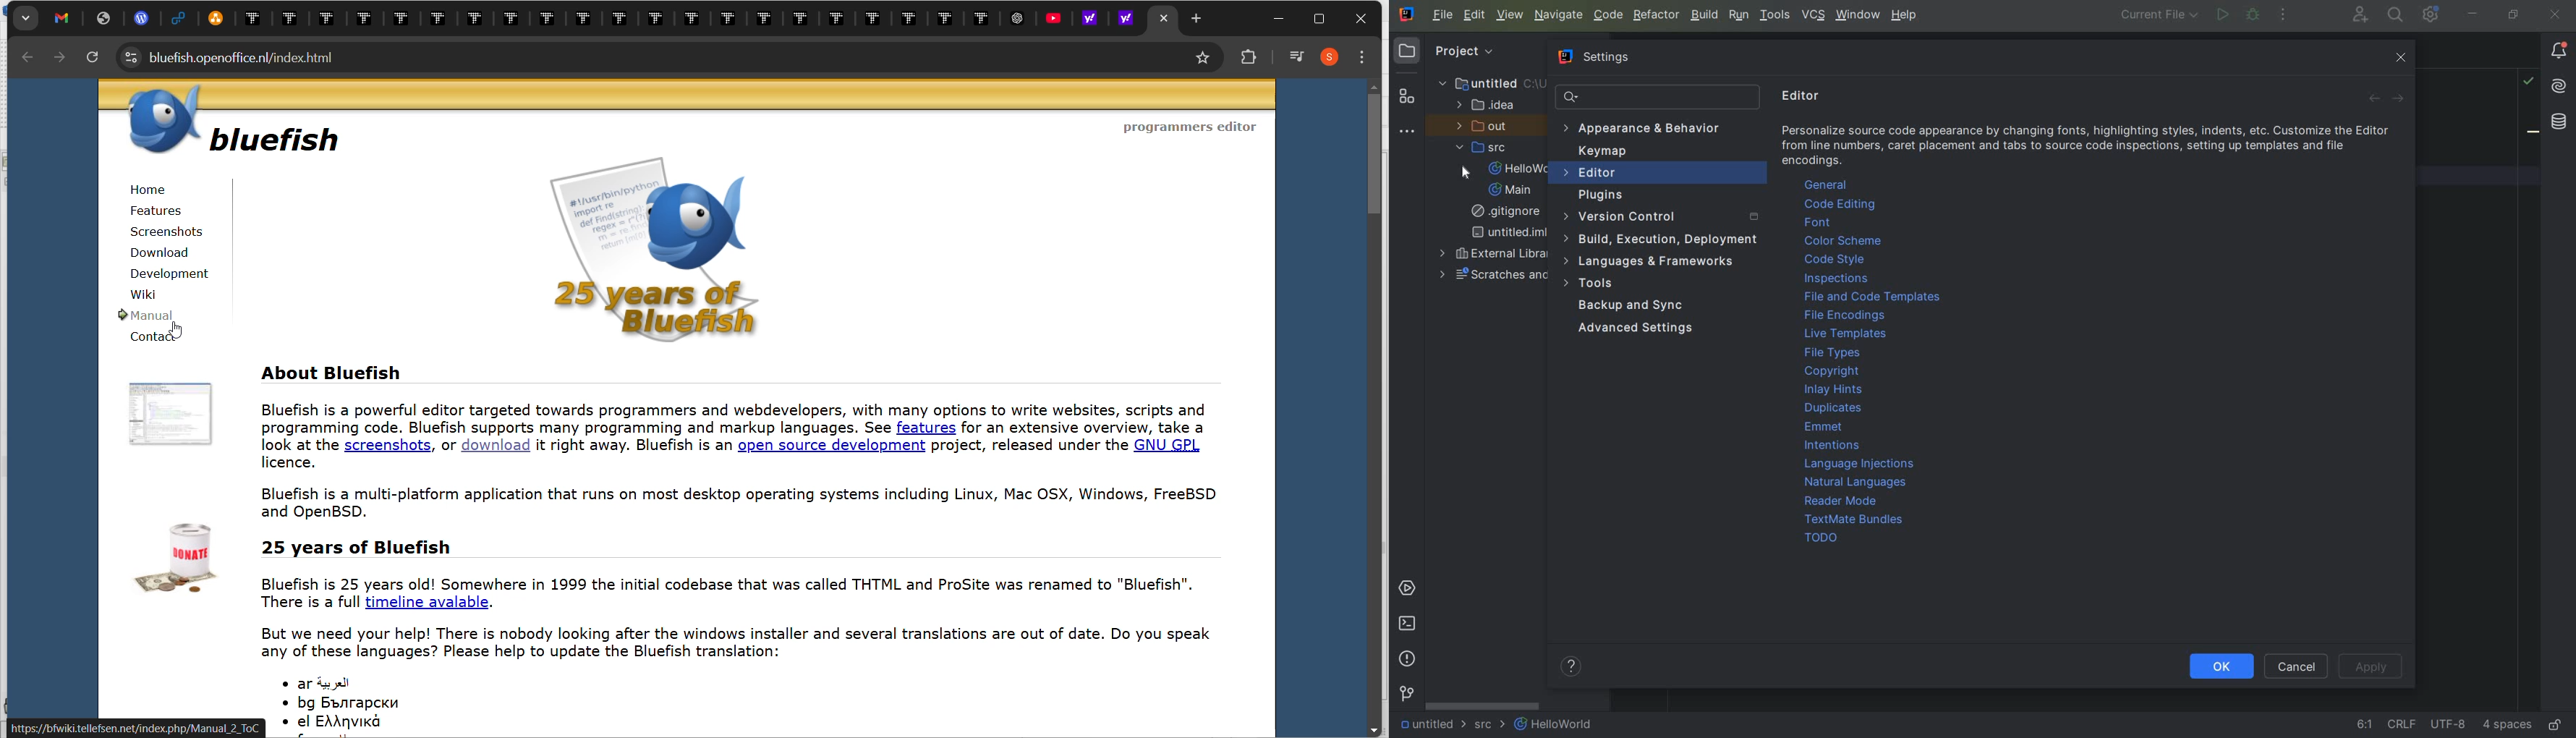 This screenshot has height=756, width=2576. Describe the element at coordinates (1592, 283) in the screenshot. I see `tools` at that location.